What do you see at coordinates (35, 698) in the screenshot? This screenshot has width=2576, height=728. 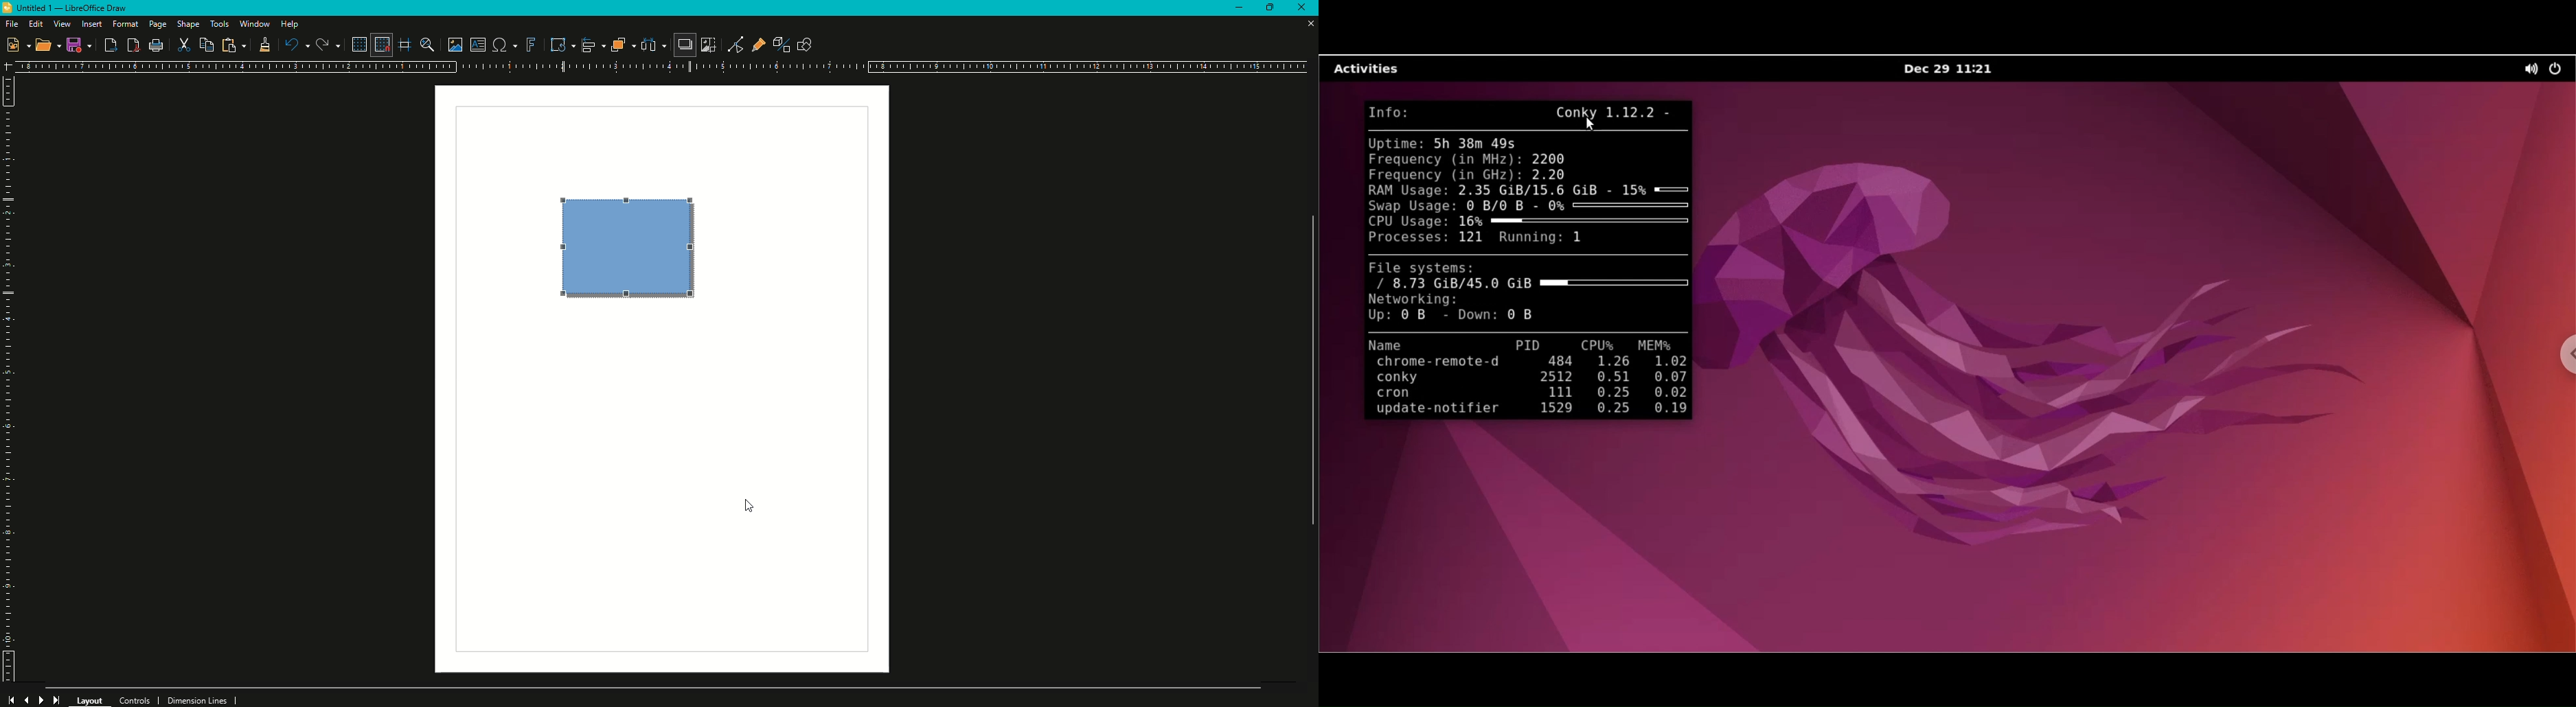 I see `forward and backward button` at bounding box center [35, 698].